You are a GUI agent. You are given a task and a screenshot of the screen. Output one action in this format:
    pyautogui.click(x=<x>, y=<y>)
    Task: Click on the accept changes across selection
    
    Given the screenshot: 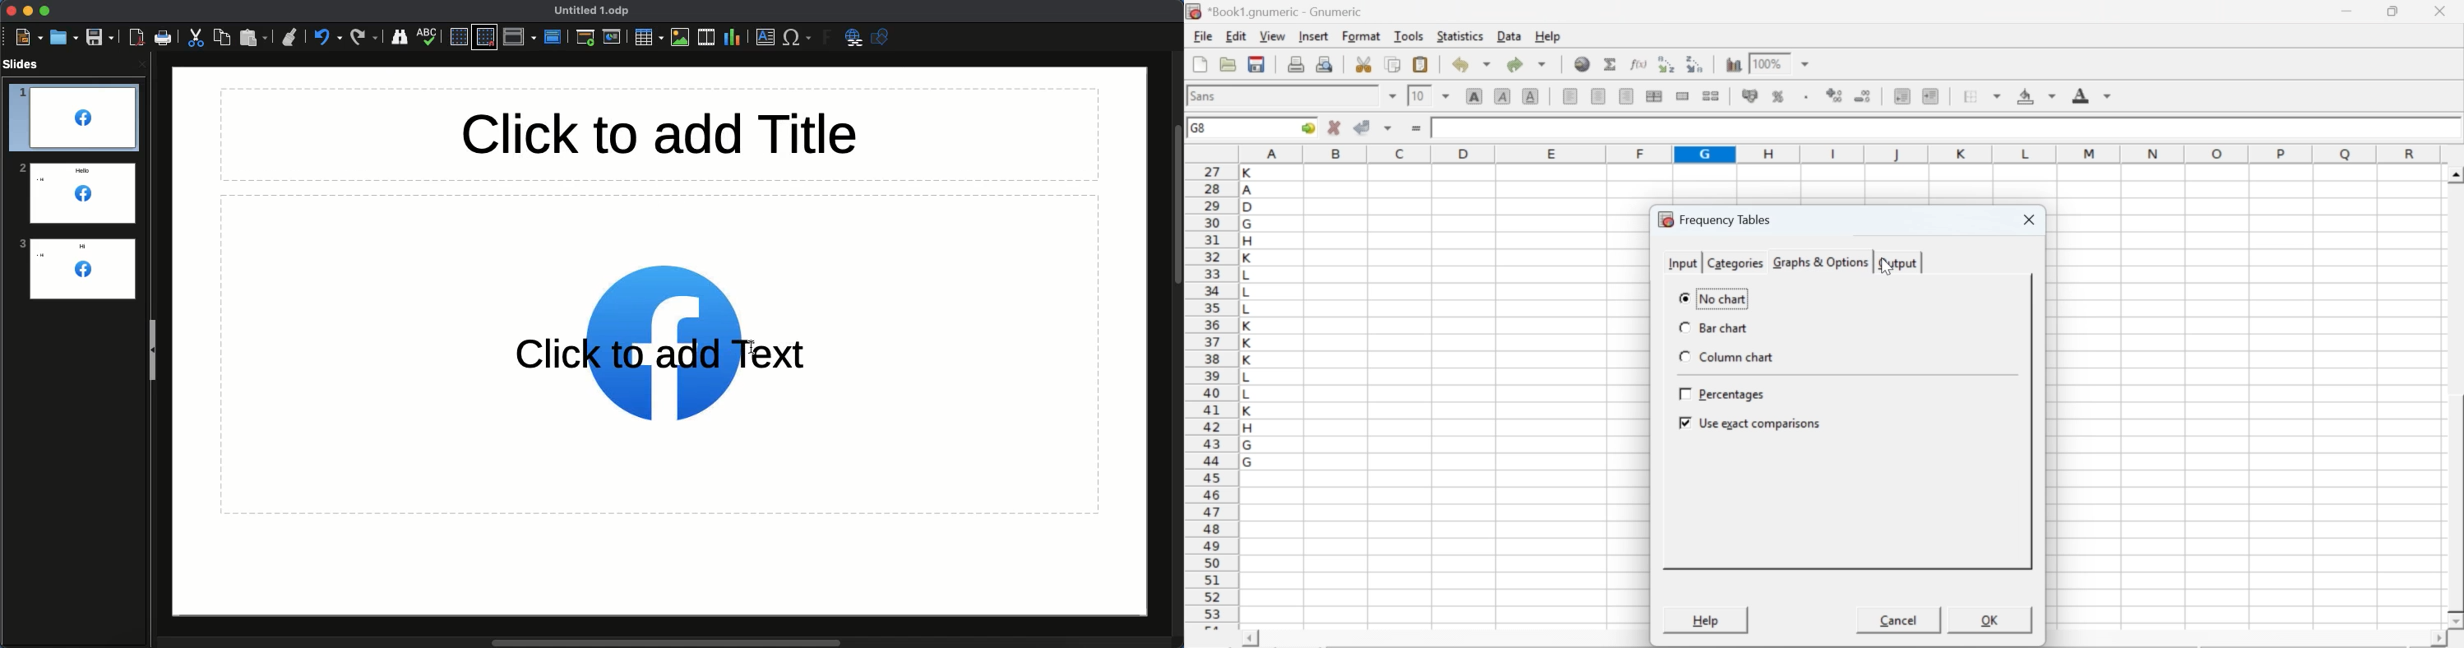 What is the action you would take?
    pyautogui.click(x=1387, y=127)
    